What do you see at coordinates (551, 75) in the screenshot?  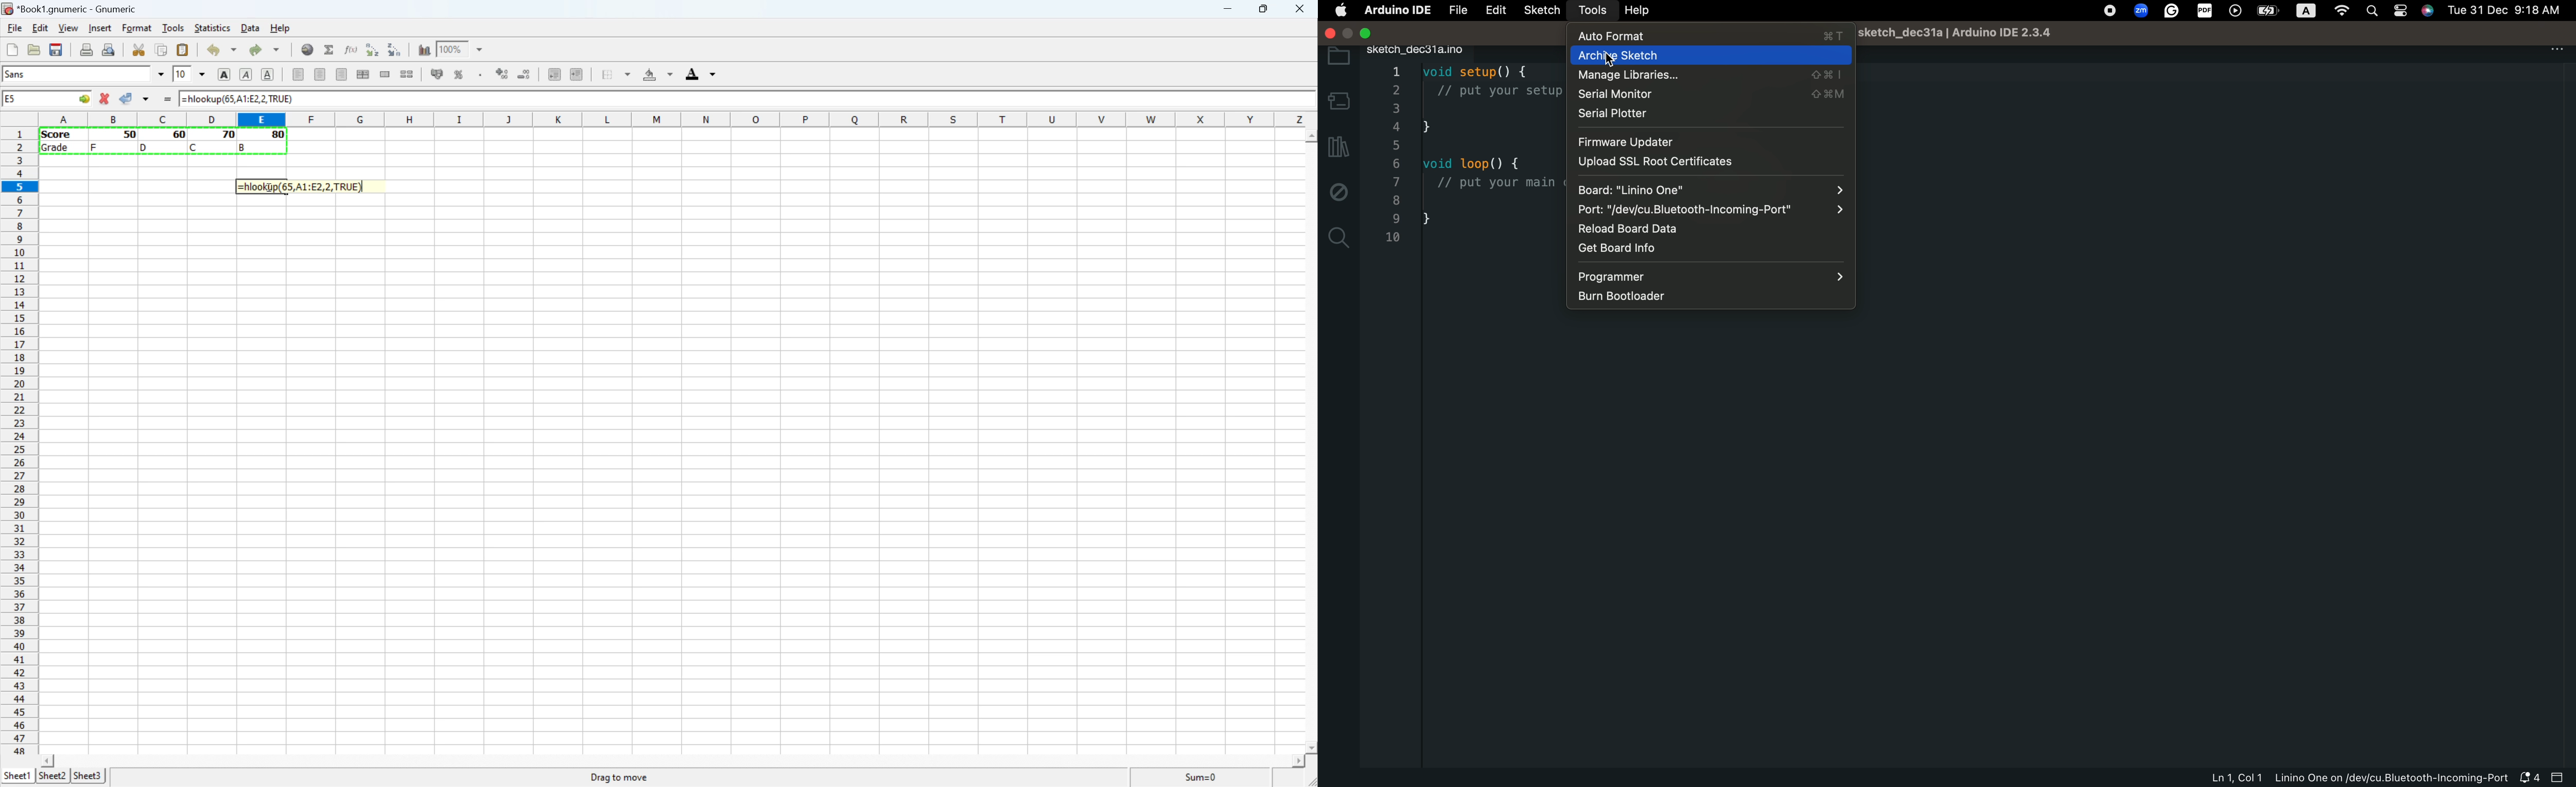 I see `Decrease indent, and align contents to the left` at bounding box center [551, 75].